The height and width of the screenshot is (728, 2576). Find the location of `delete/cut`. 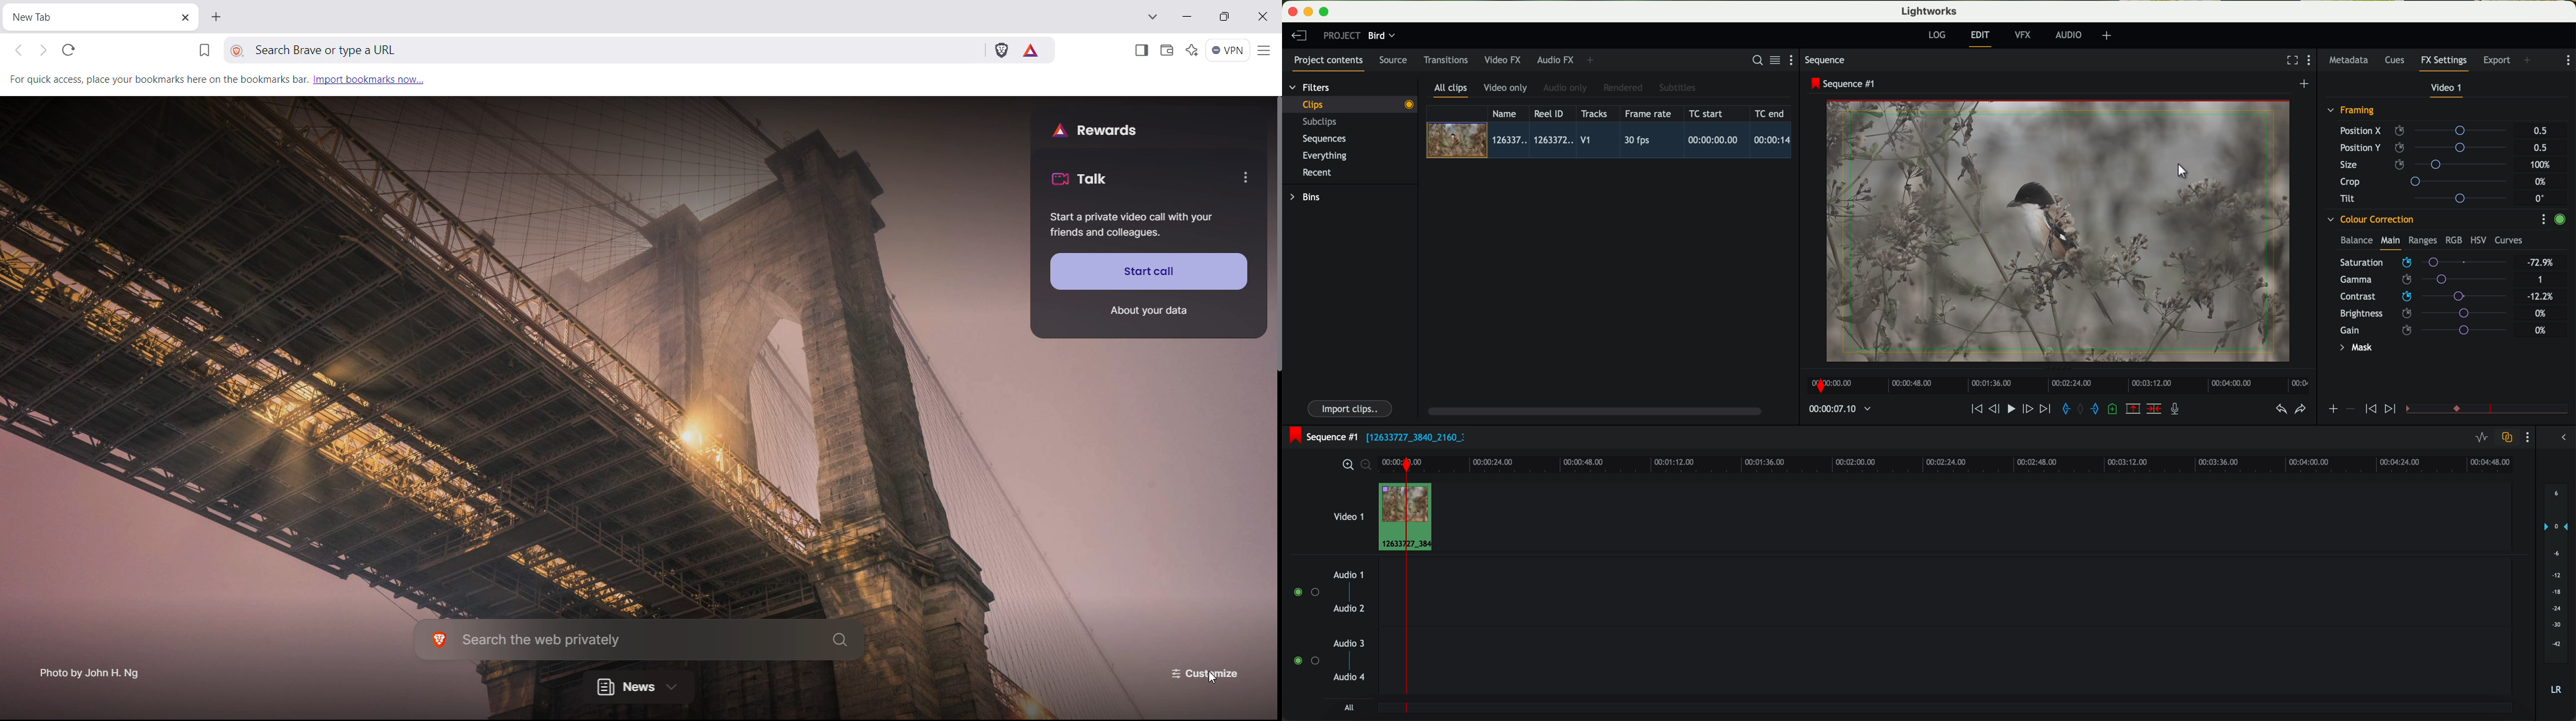

delete/cut is located at coordinates (2154, 409).